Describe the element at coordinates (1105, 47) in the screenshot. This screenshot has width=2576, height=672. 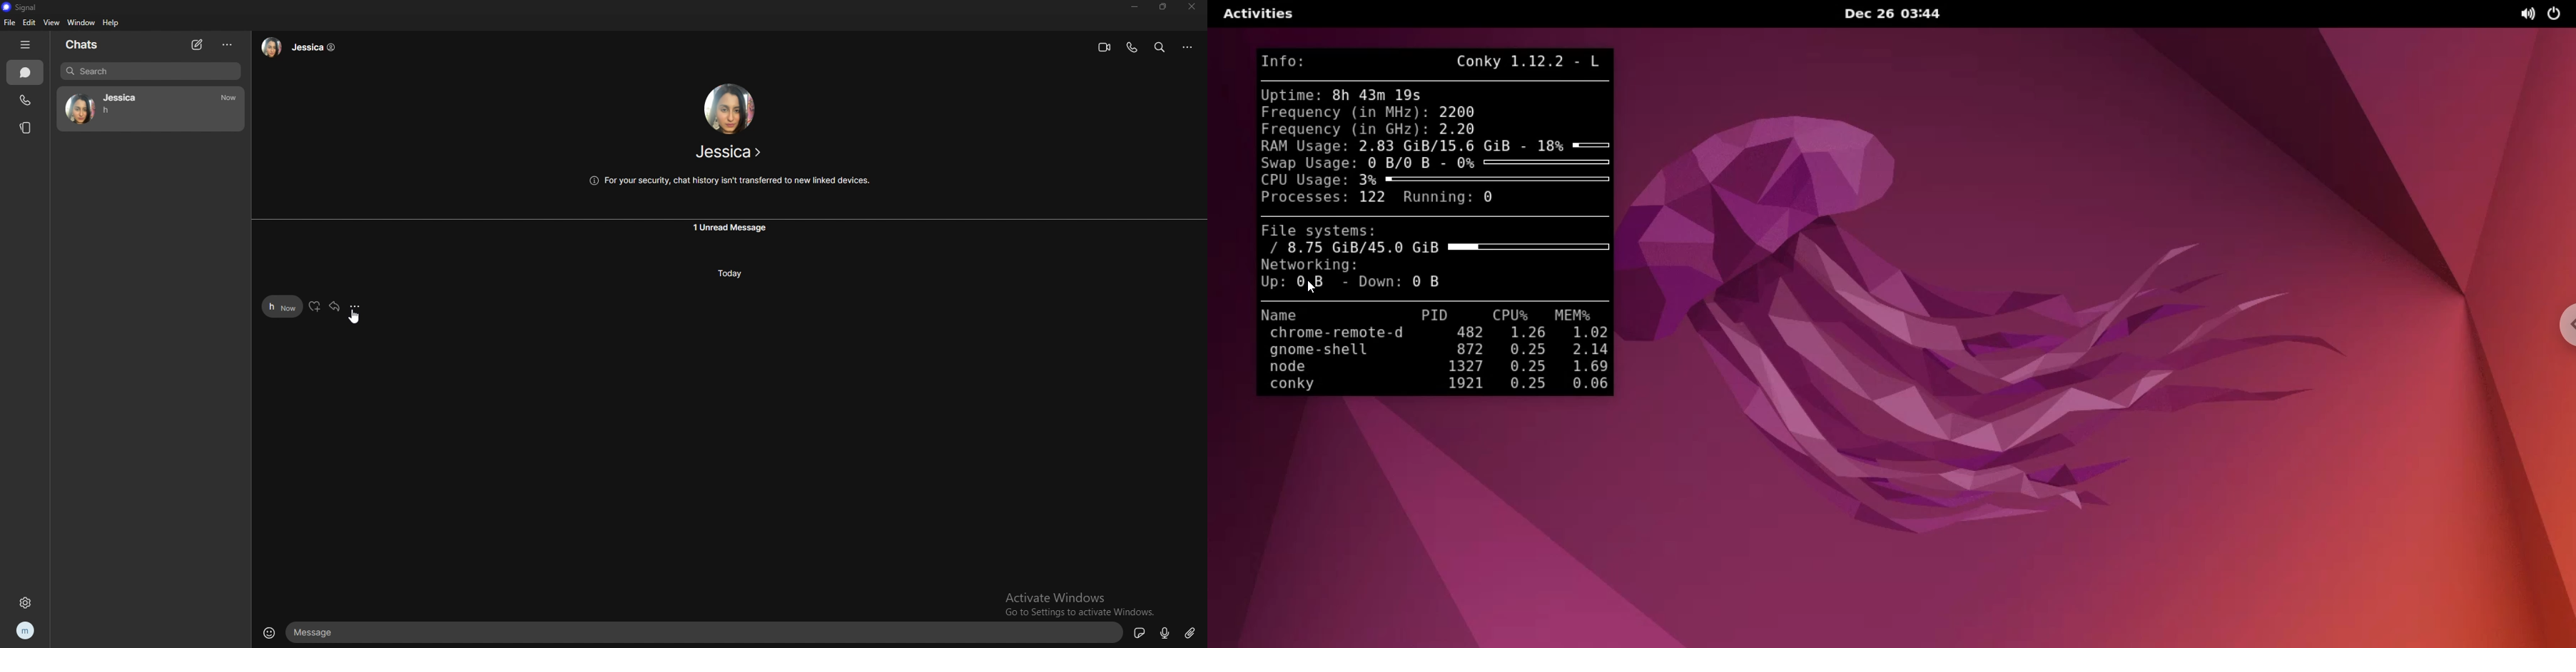
I see `video call` at that location.